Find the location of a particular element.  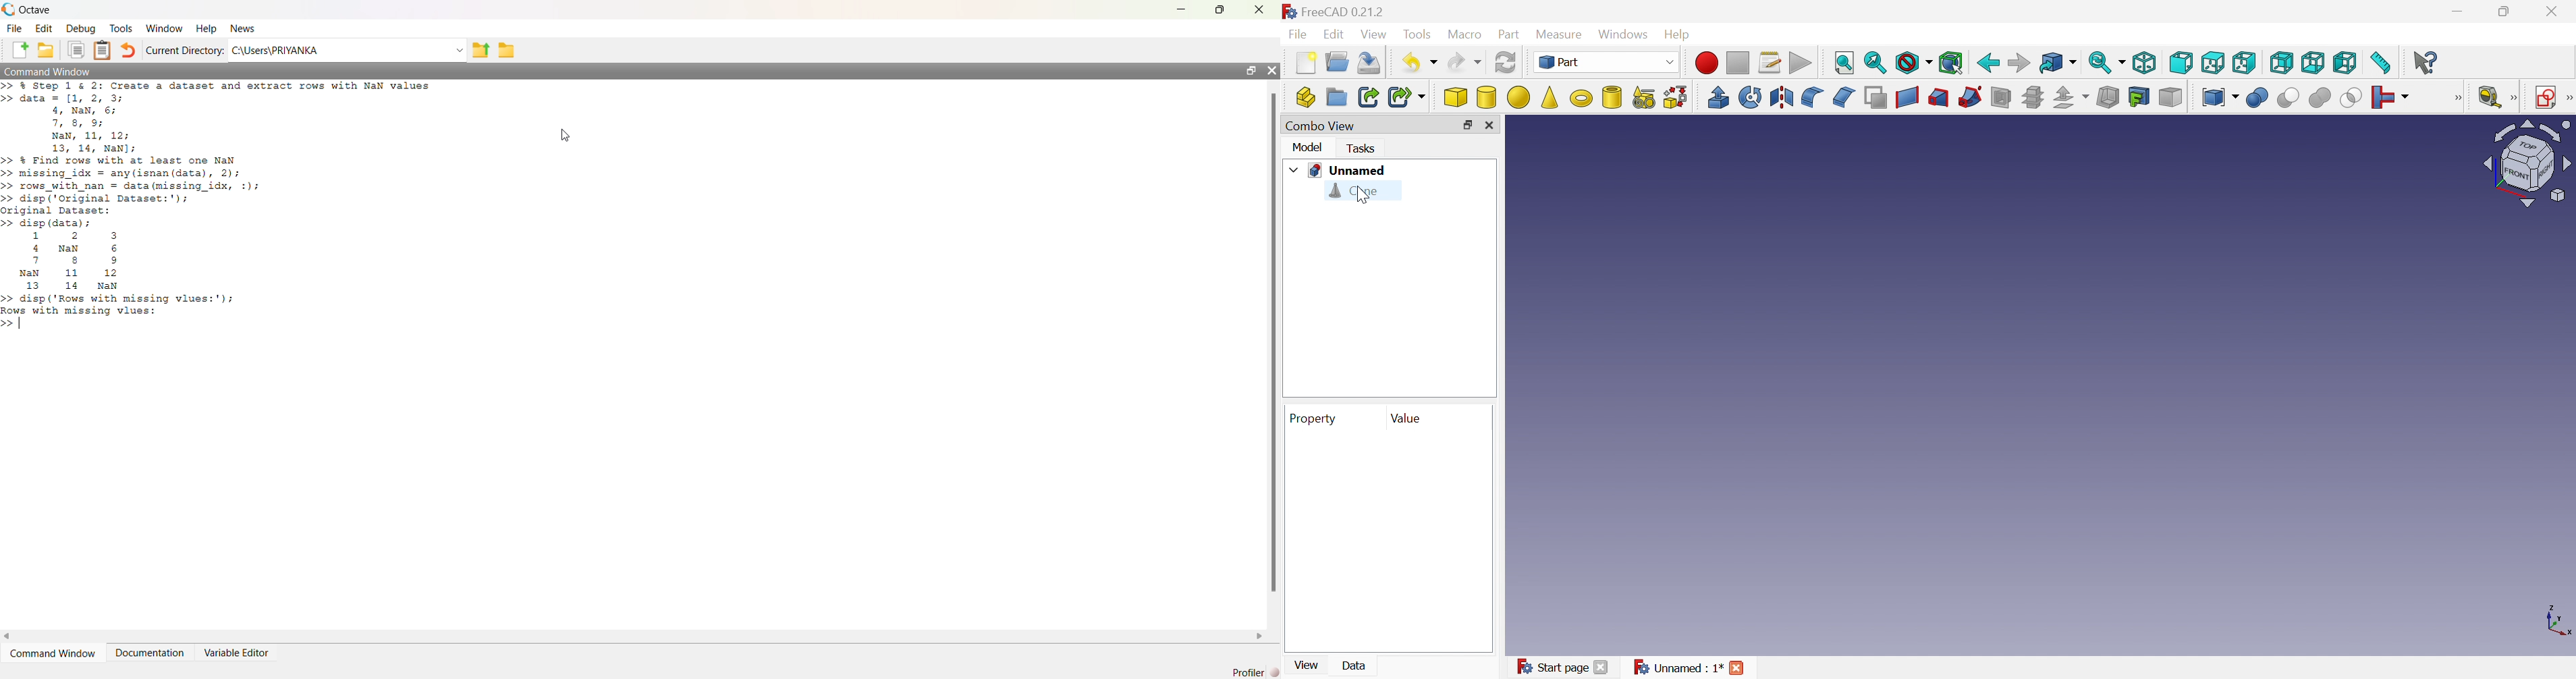

Duplicate is located at coordinates (76, 50).